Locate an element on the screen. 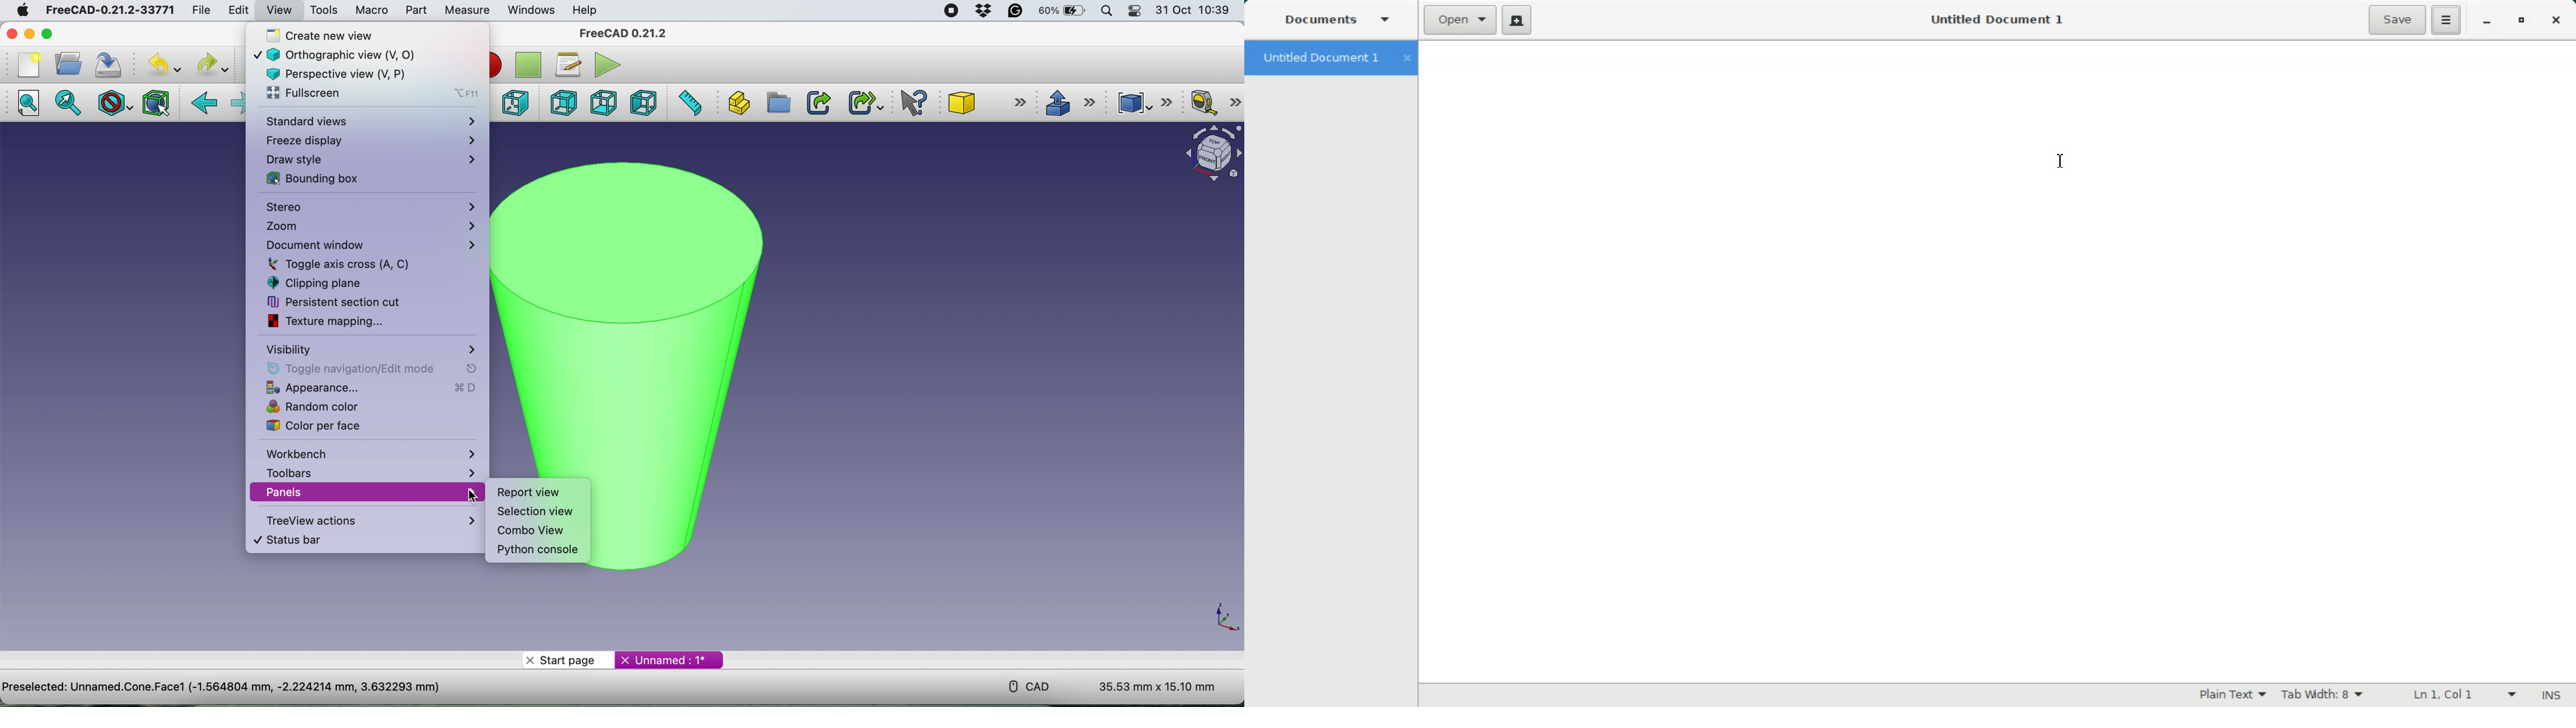 The width and height of the screenshot is (2576, 728). open is located at coordinates (66, 64).